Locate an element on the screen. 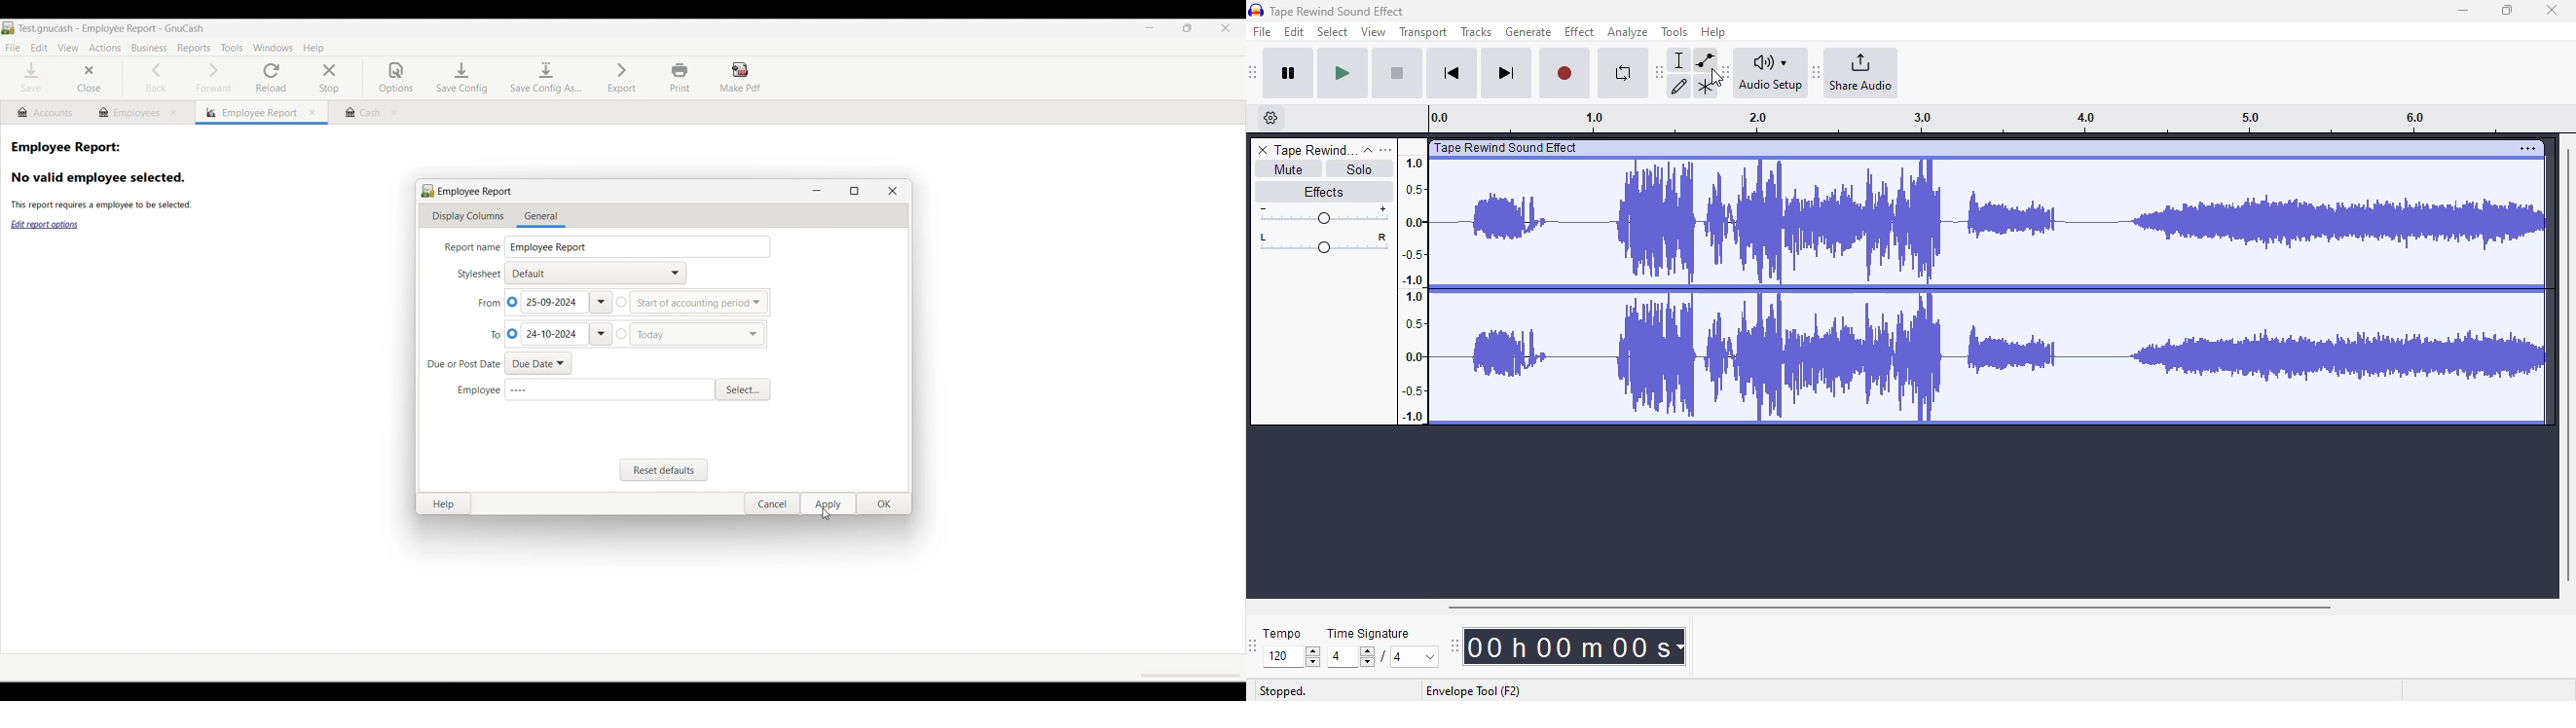 Image resolution: width=2576 pixels, height=728 pixels. delete track is located at coordinates (1263, 150).